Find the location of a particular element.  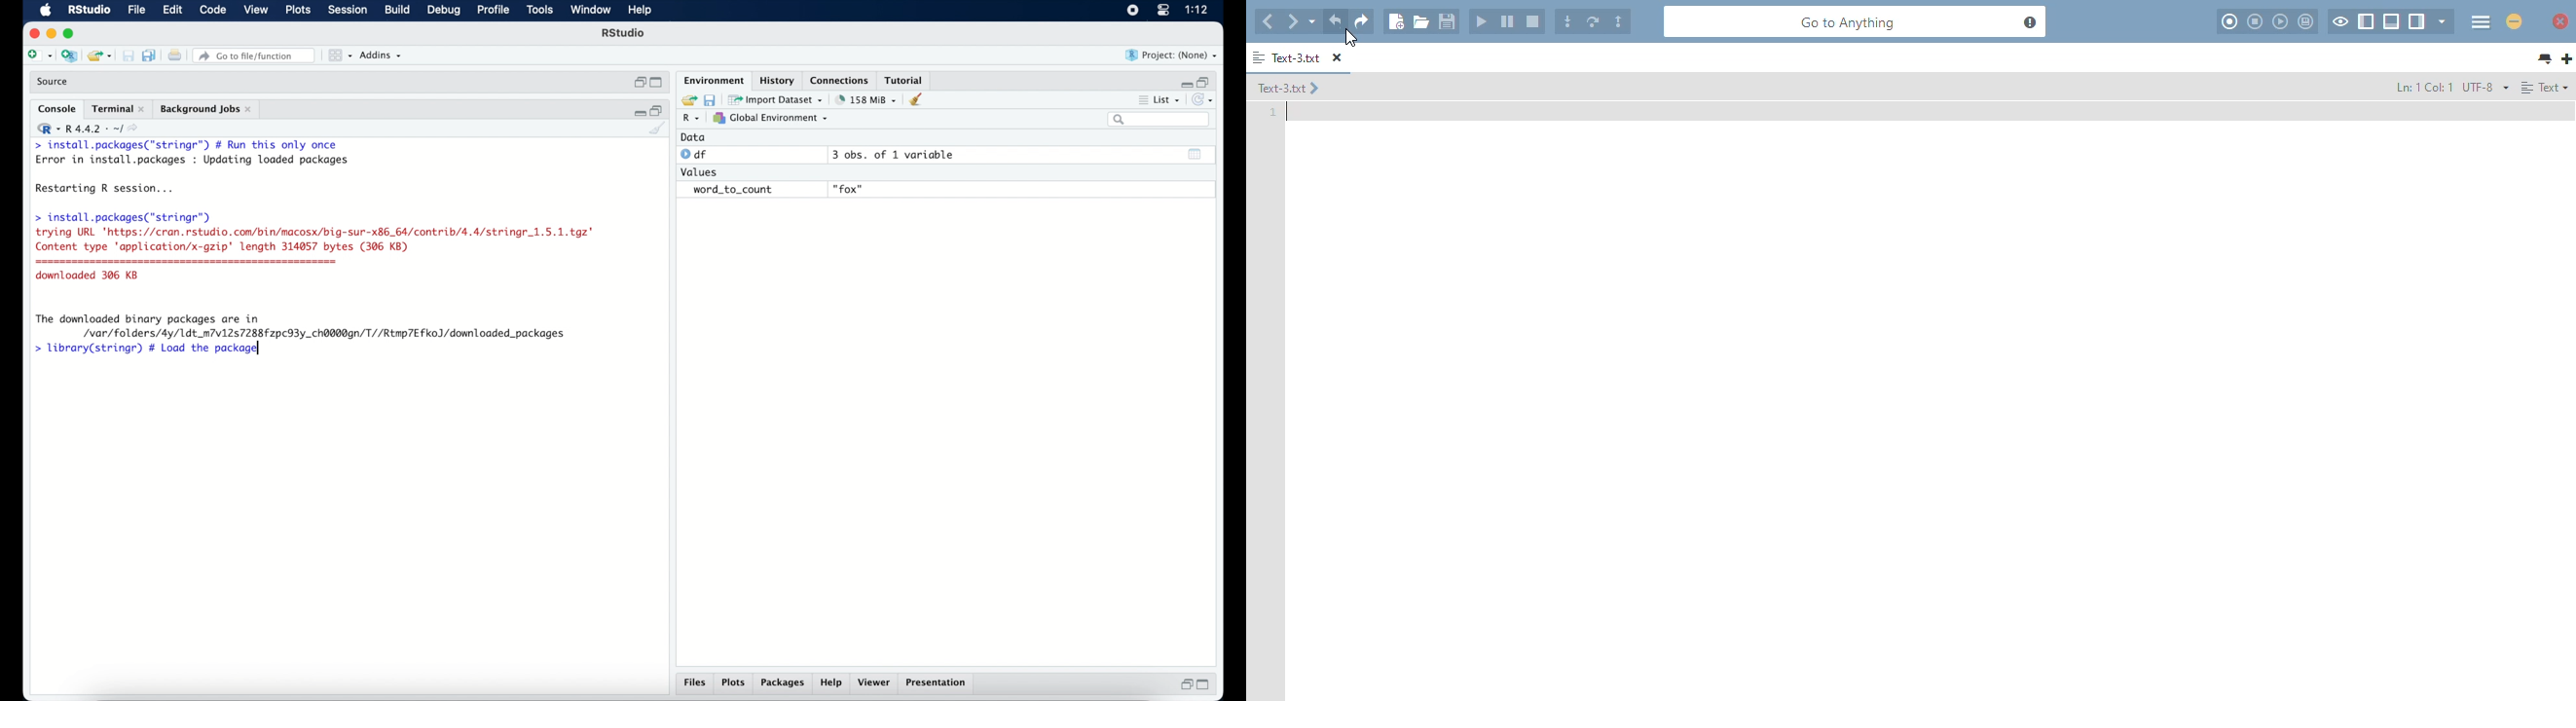

maximize is located at coordinates (1206, 685).